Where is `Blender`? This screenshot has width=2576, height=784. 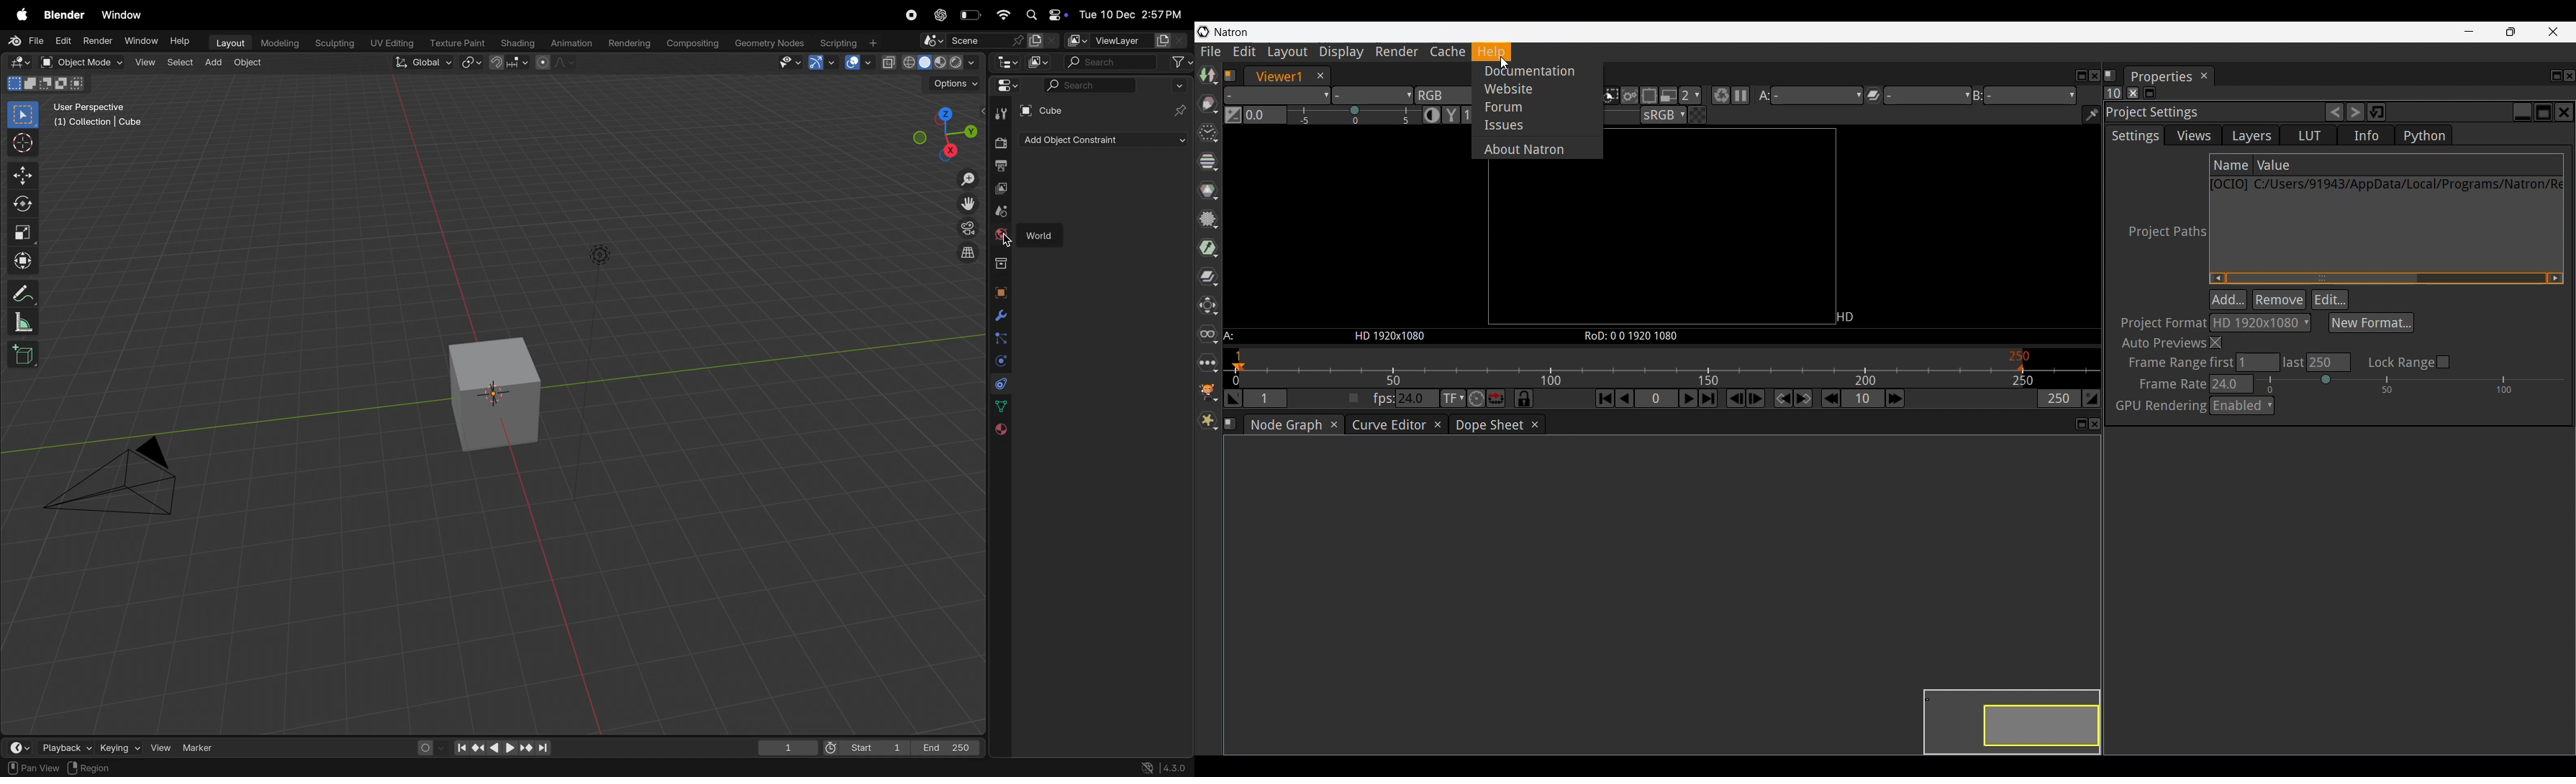 Blender is located at coordinates (65, 15).